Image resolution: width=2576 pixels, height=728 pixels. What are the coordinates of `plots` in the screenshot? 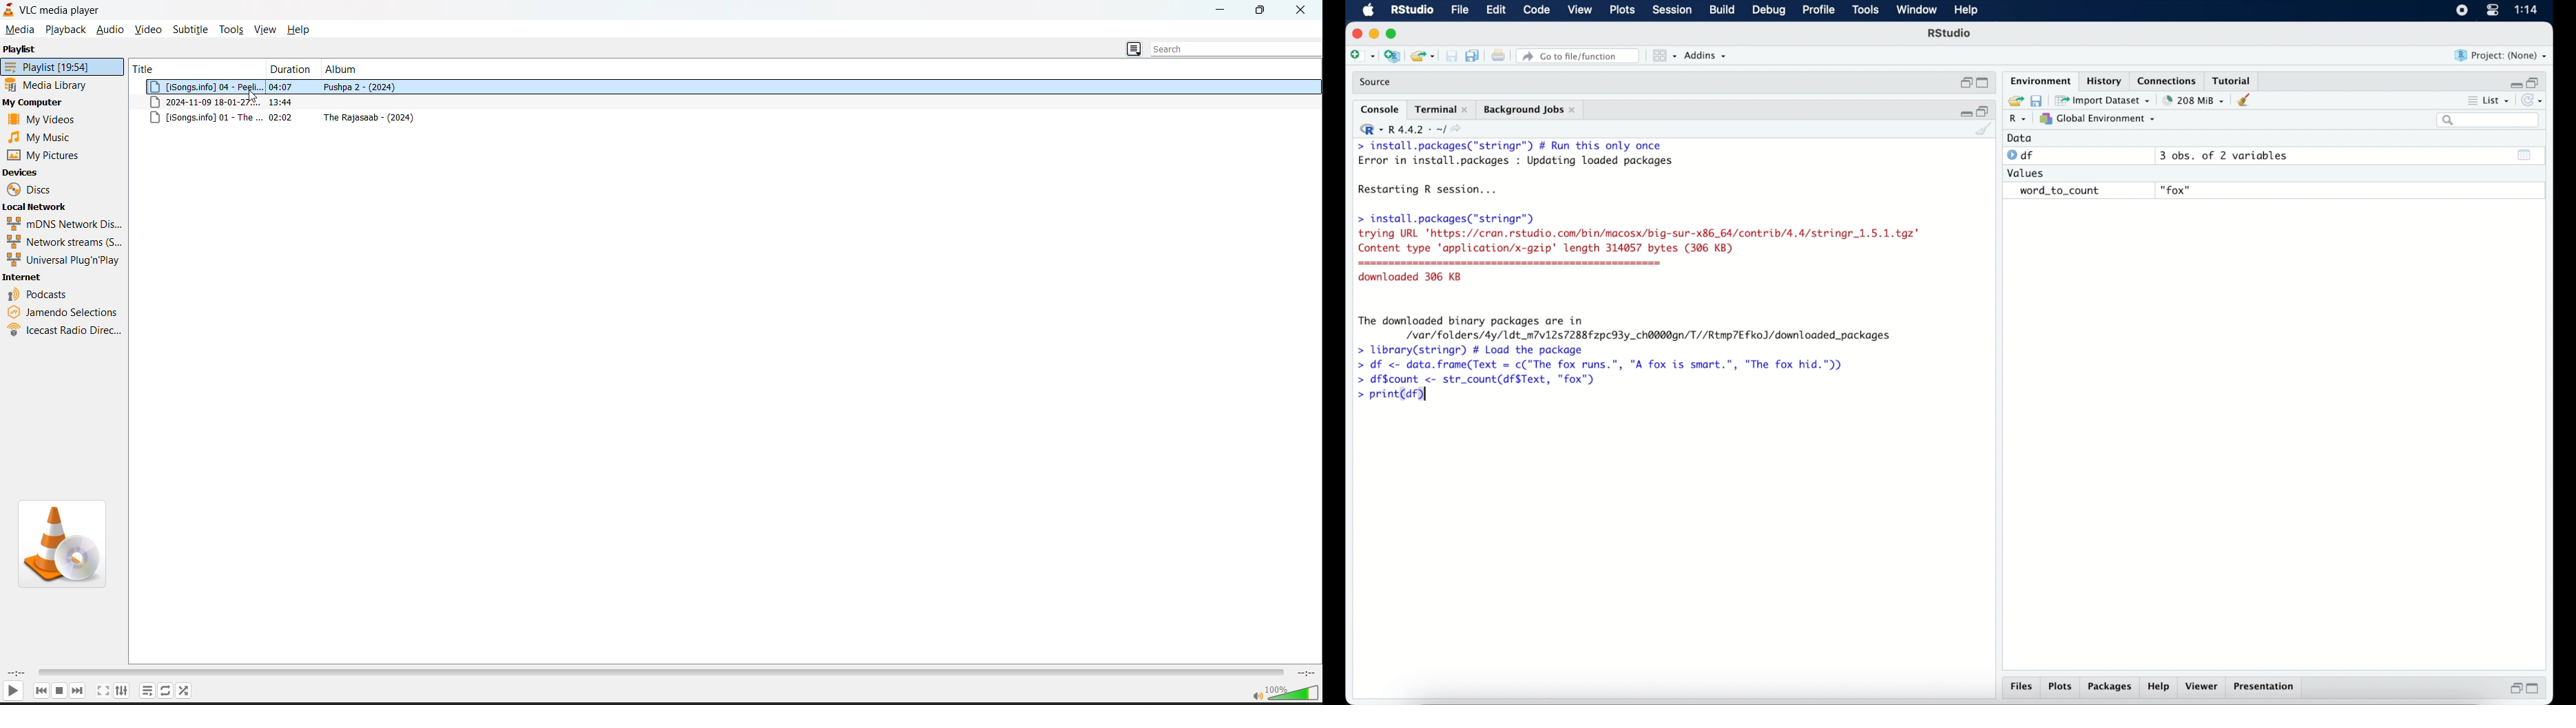 It's located at (2060, 687).